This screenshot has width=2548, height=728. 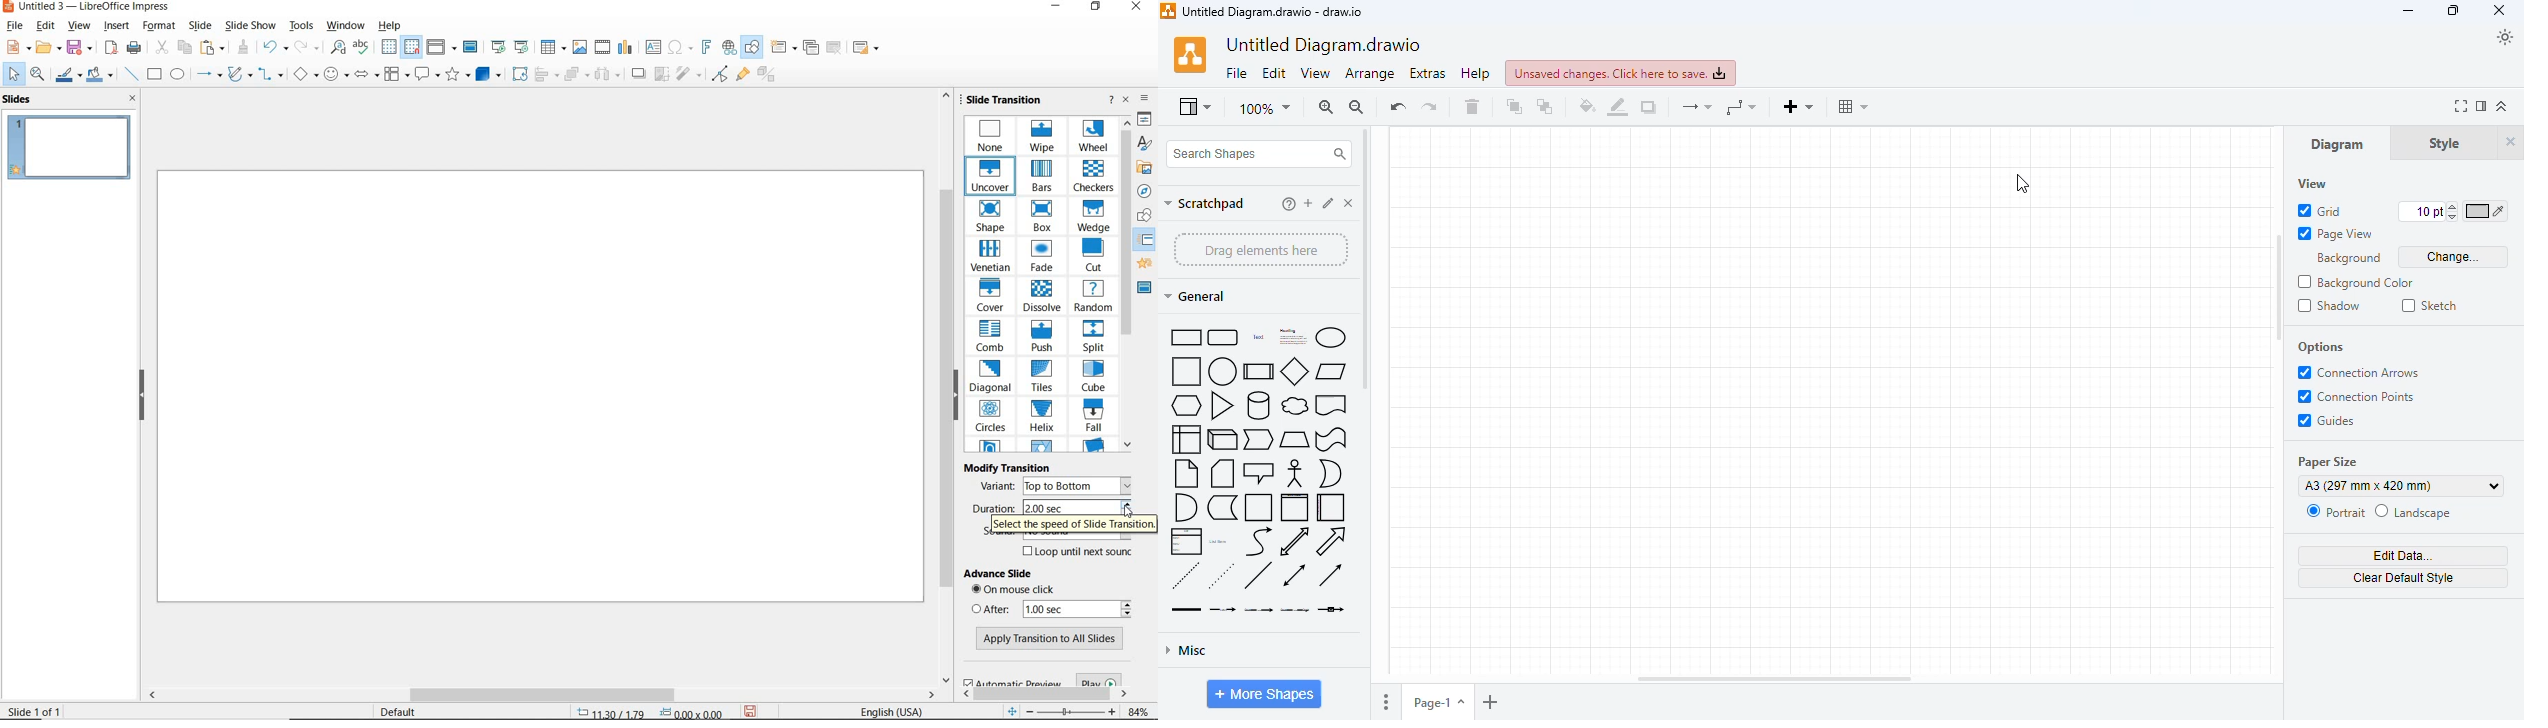 What do you see at coordinates (1774, 679) in the screenshot?
I see `horizontal scroll bar` at bounding box center [1774, 679].